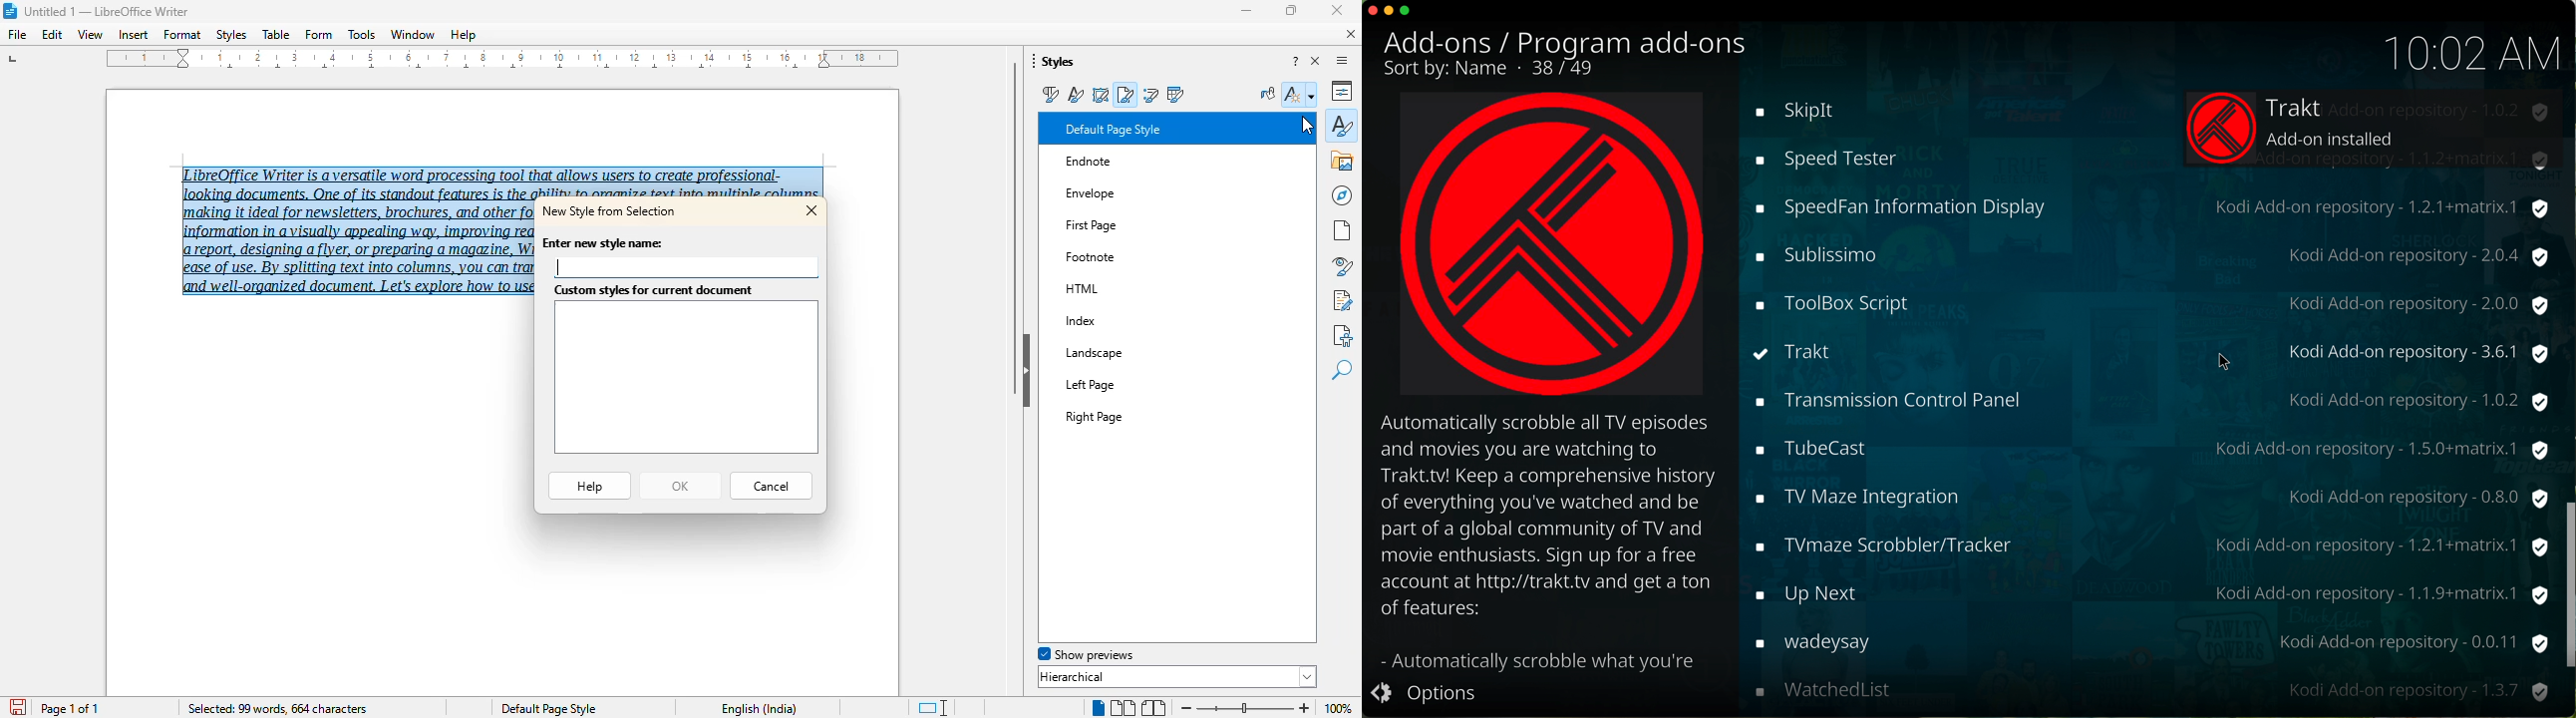  Describe the element at coordinates (1341, 196) in the screenshot. I see `navigator` at that location.